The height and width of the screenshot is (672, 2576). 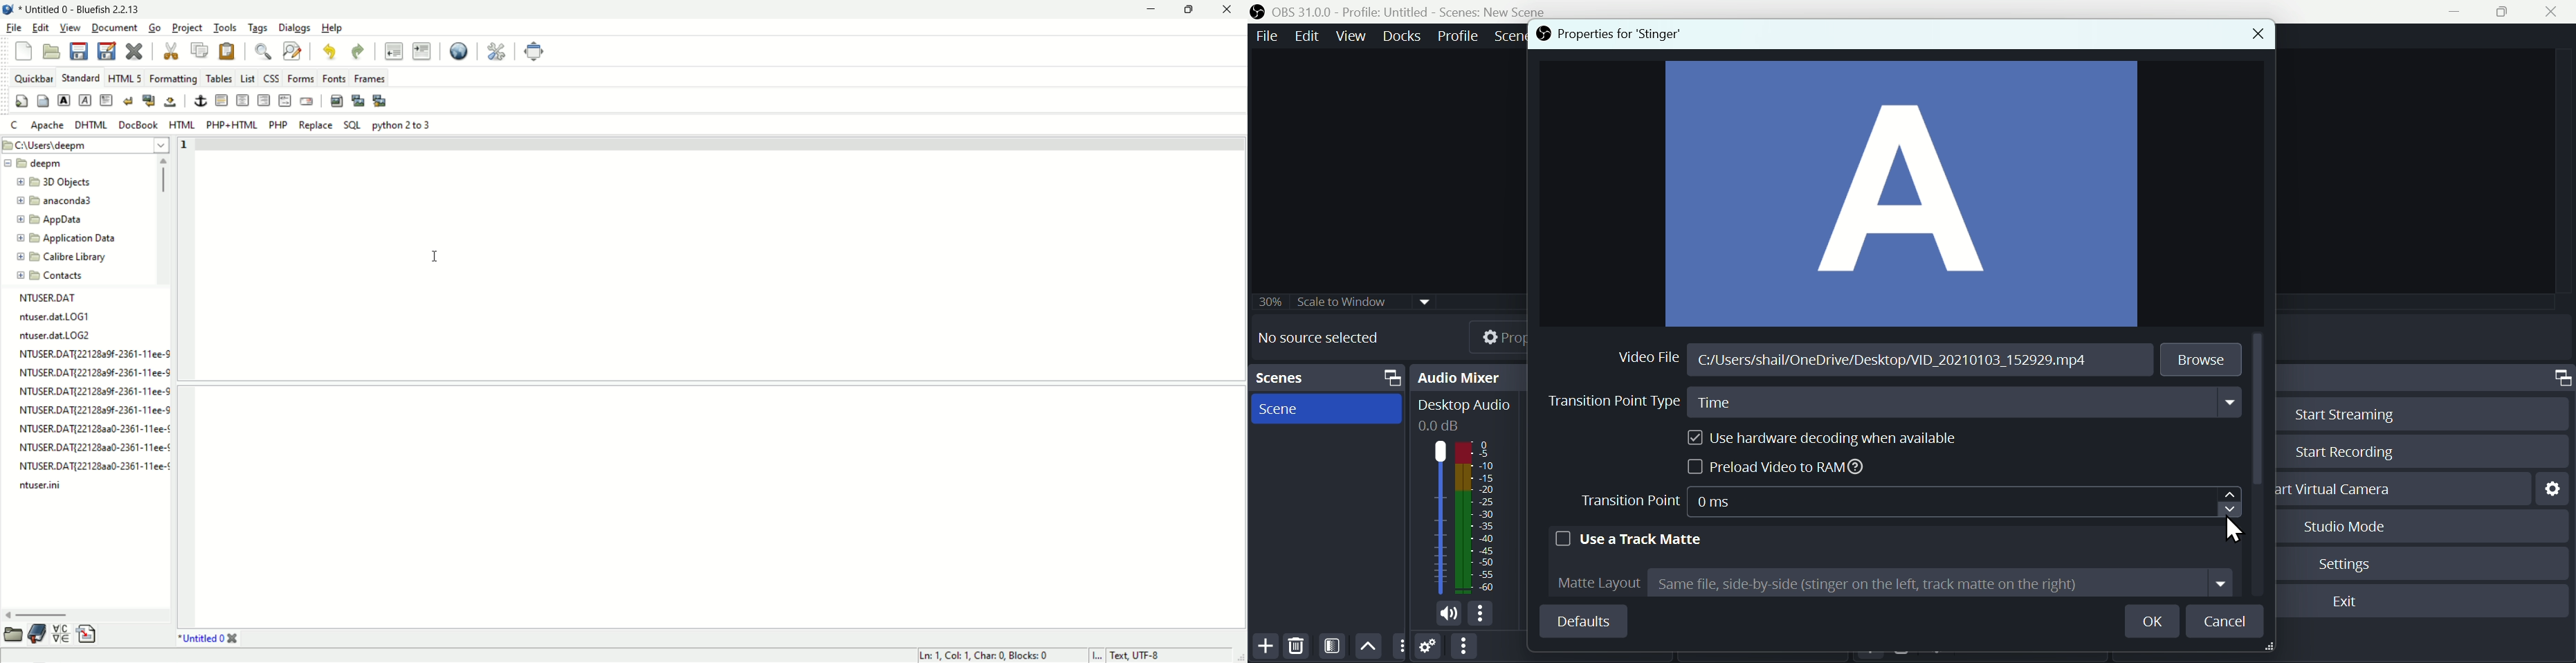 What do you see at coordinates (381, 101) in the screenshot?
I see `multi thumbnail` at bounding box center [381, 101].